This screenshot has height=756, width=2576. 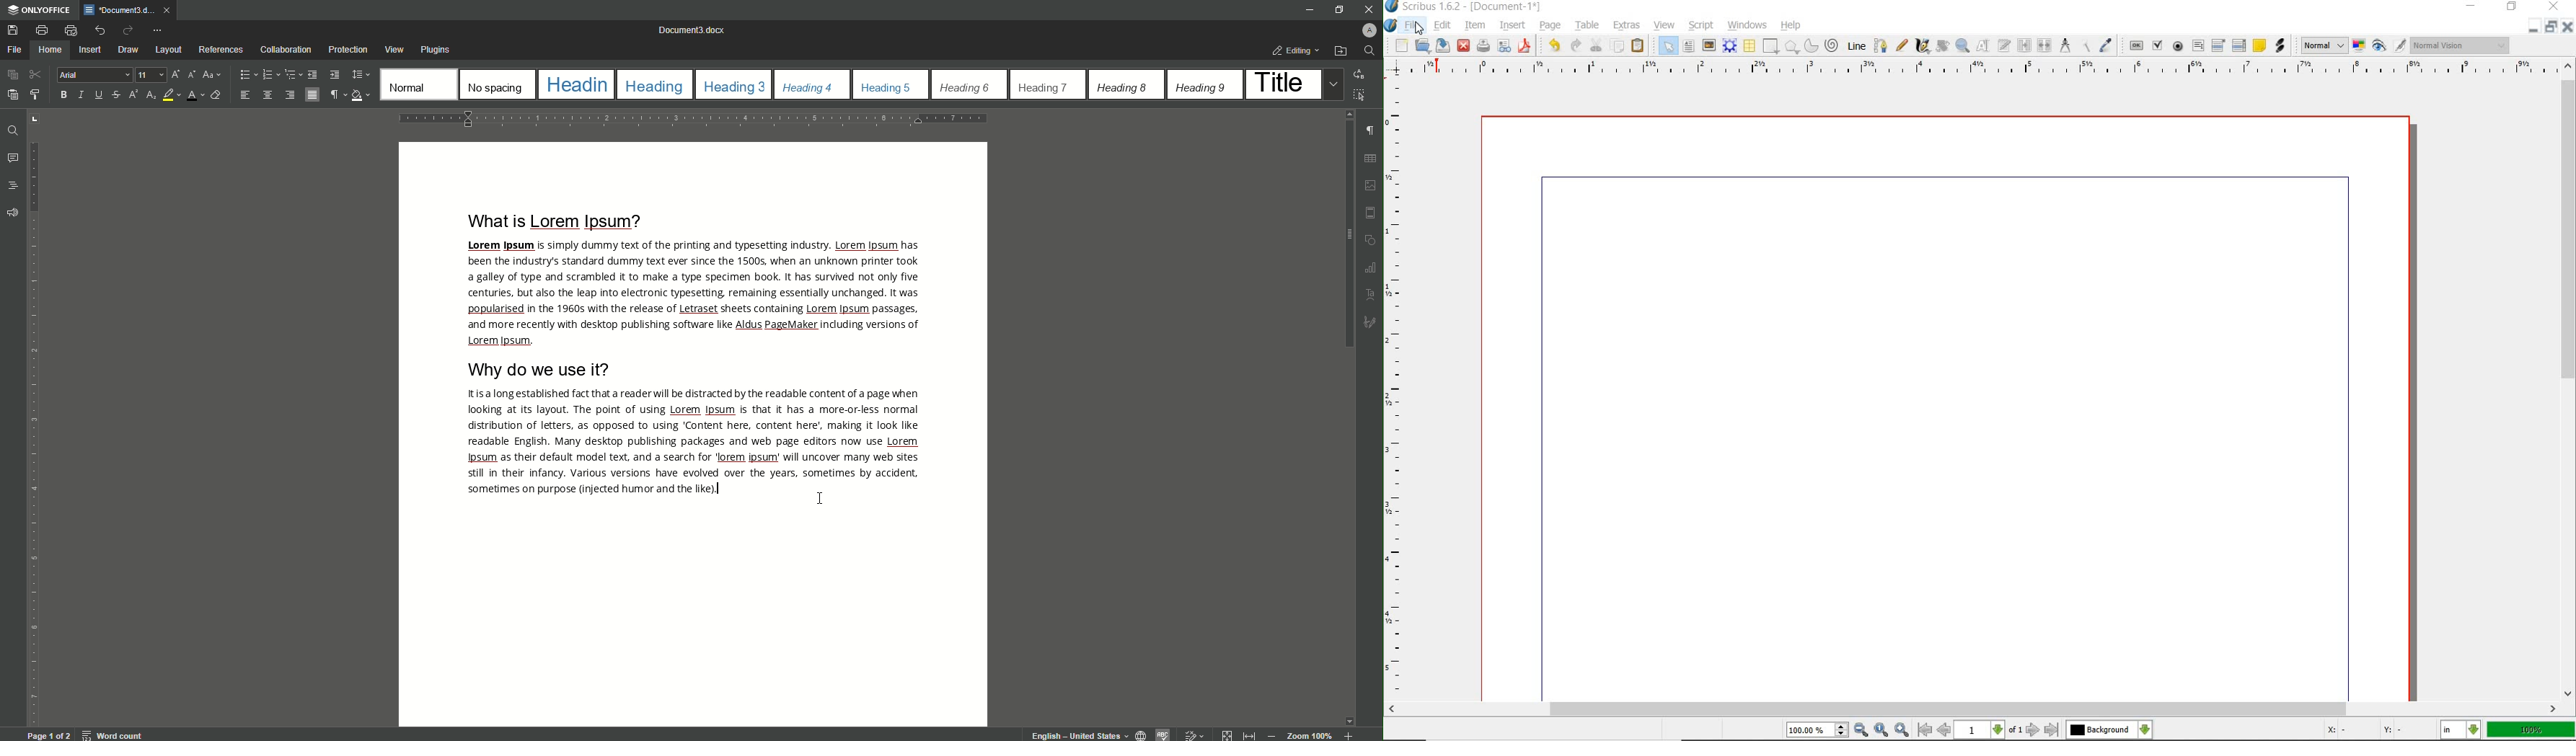 I want to click on Multilevel List, so click(x=290, y=74).